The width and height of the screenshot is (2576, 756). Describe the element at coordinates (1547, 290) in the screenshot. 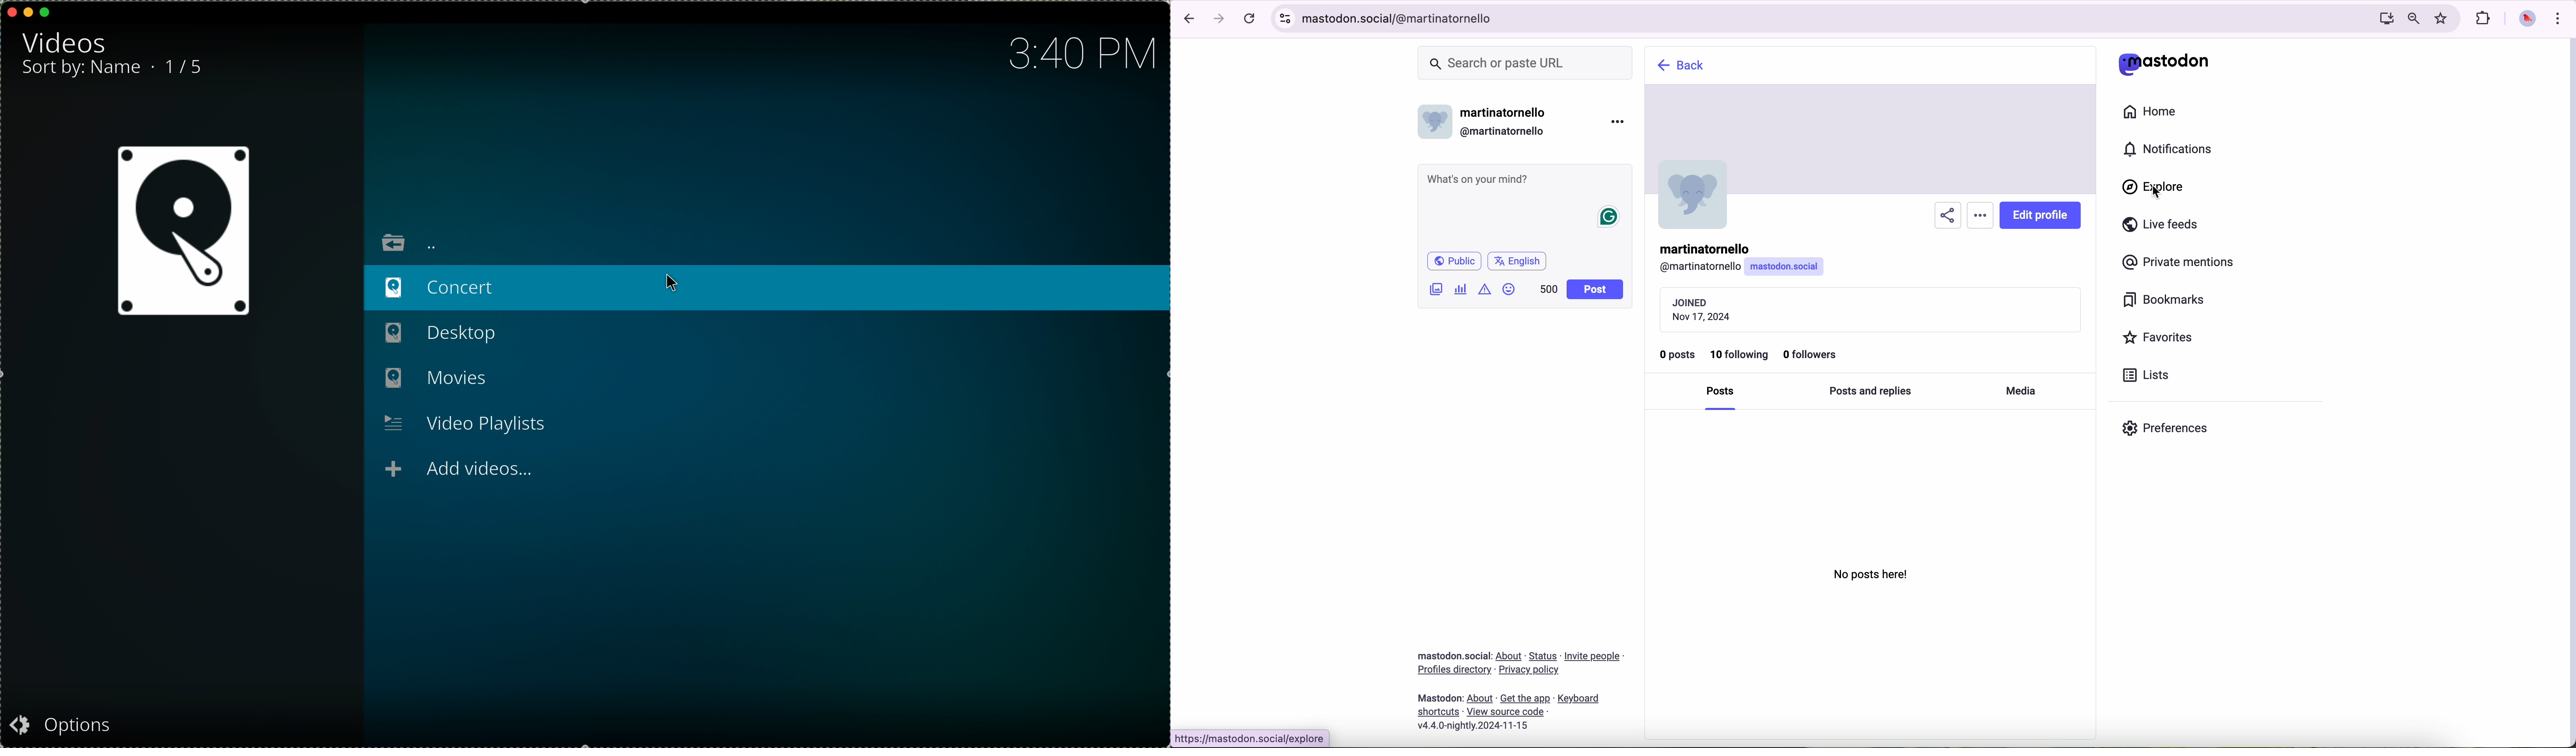

I see `500` at that location.